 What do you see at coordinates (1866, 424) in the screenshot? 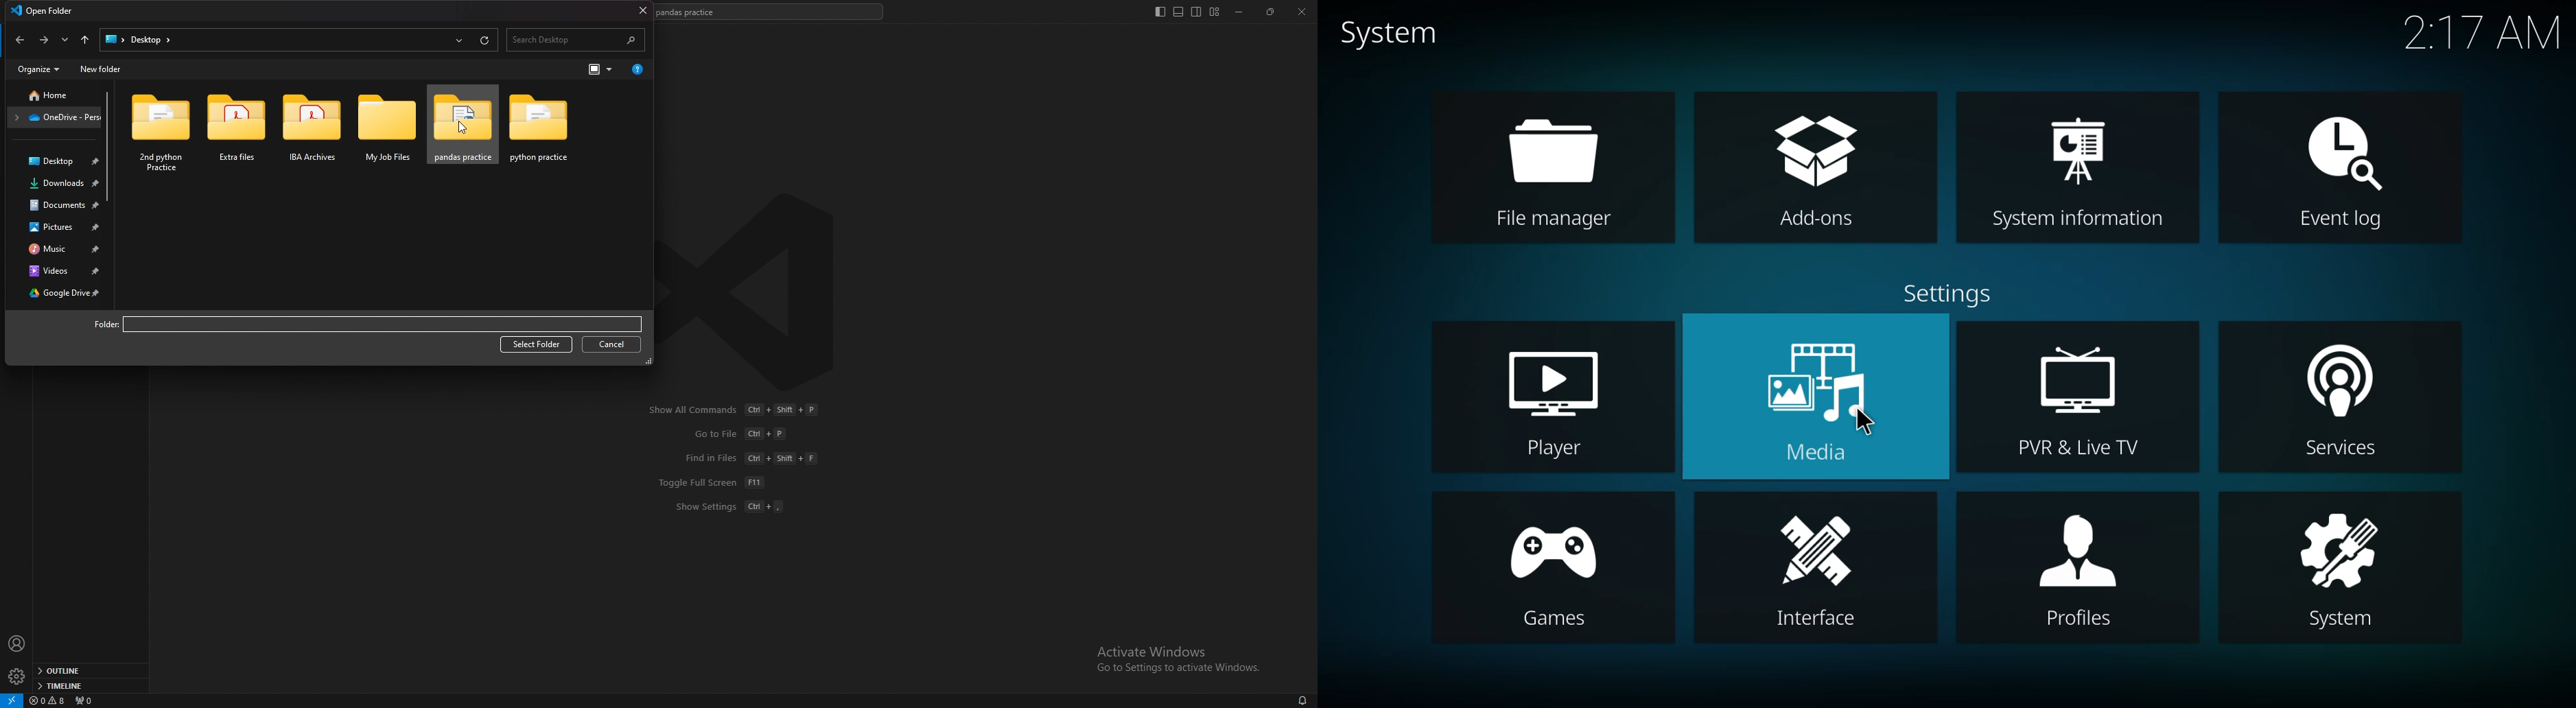
I see `cursor` at bounding box center [1866, 424].